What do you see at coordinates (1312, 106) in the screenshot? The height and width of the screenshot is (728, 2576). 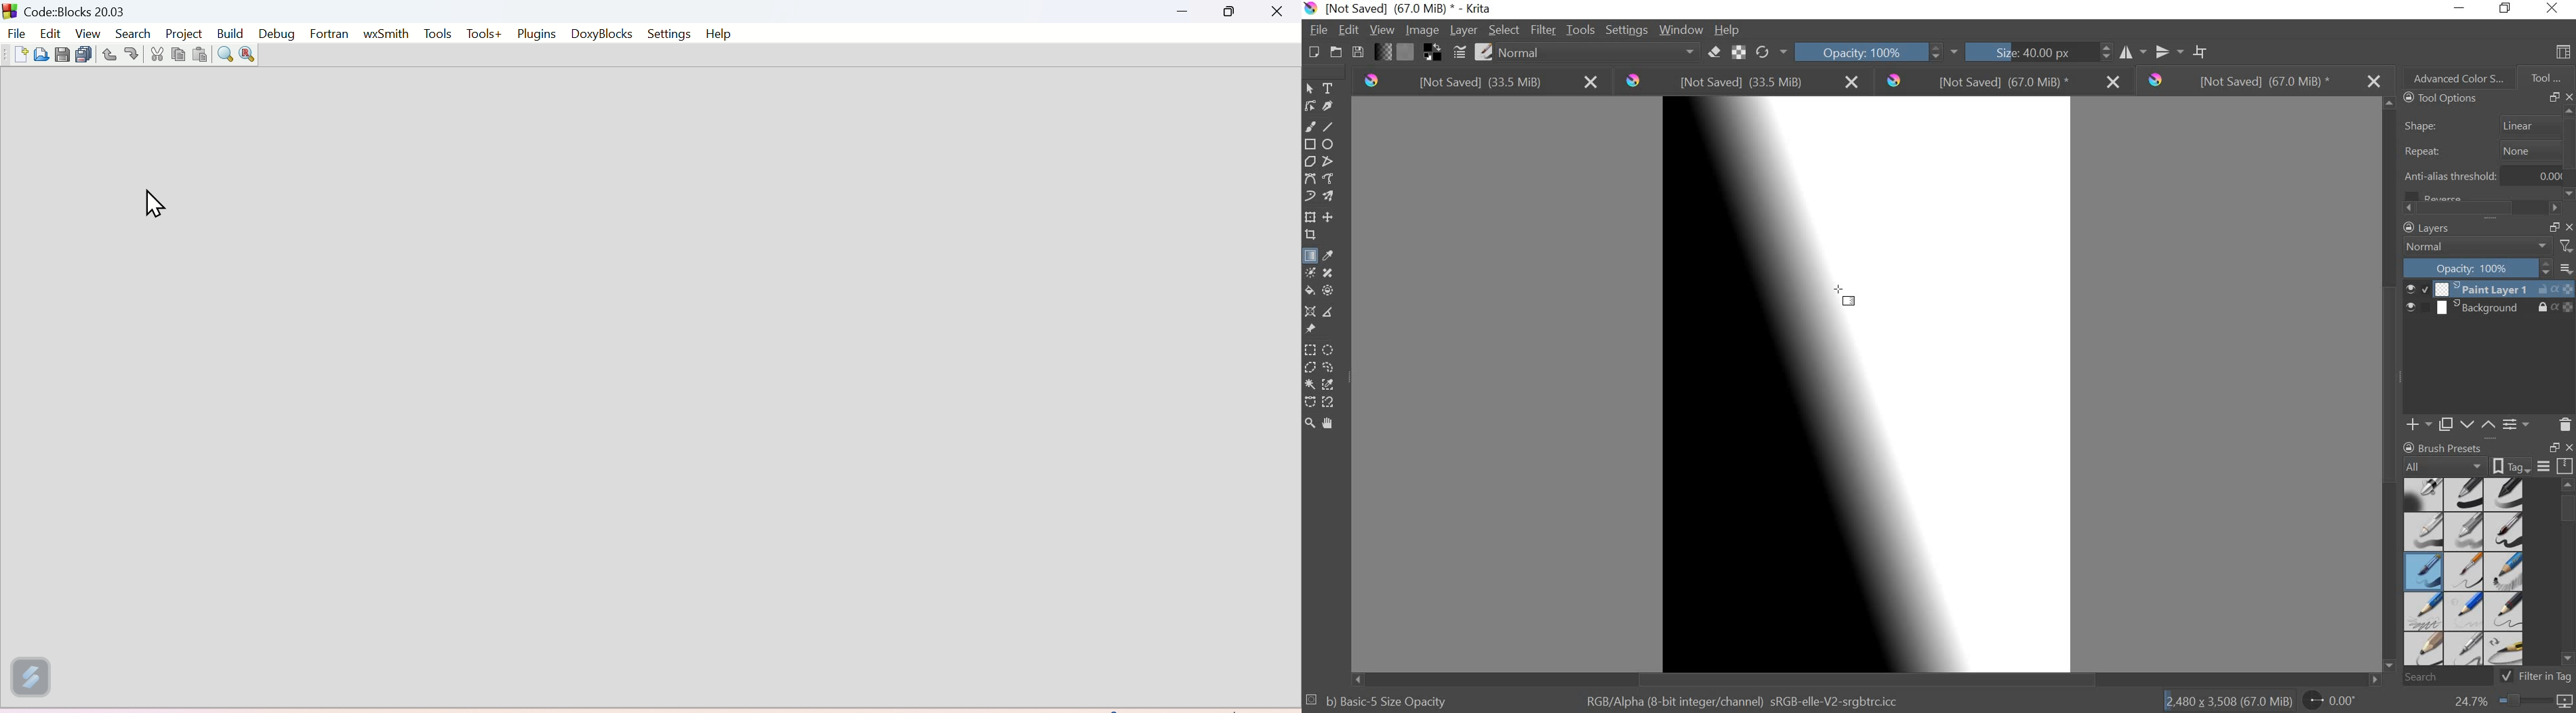 I see `edit shapes` at bounding box center [1312, 106].